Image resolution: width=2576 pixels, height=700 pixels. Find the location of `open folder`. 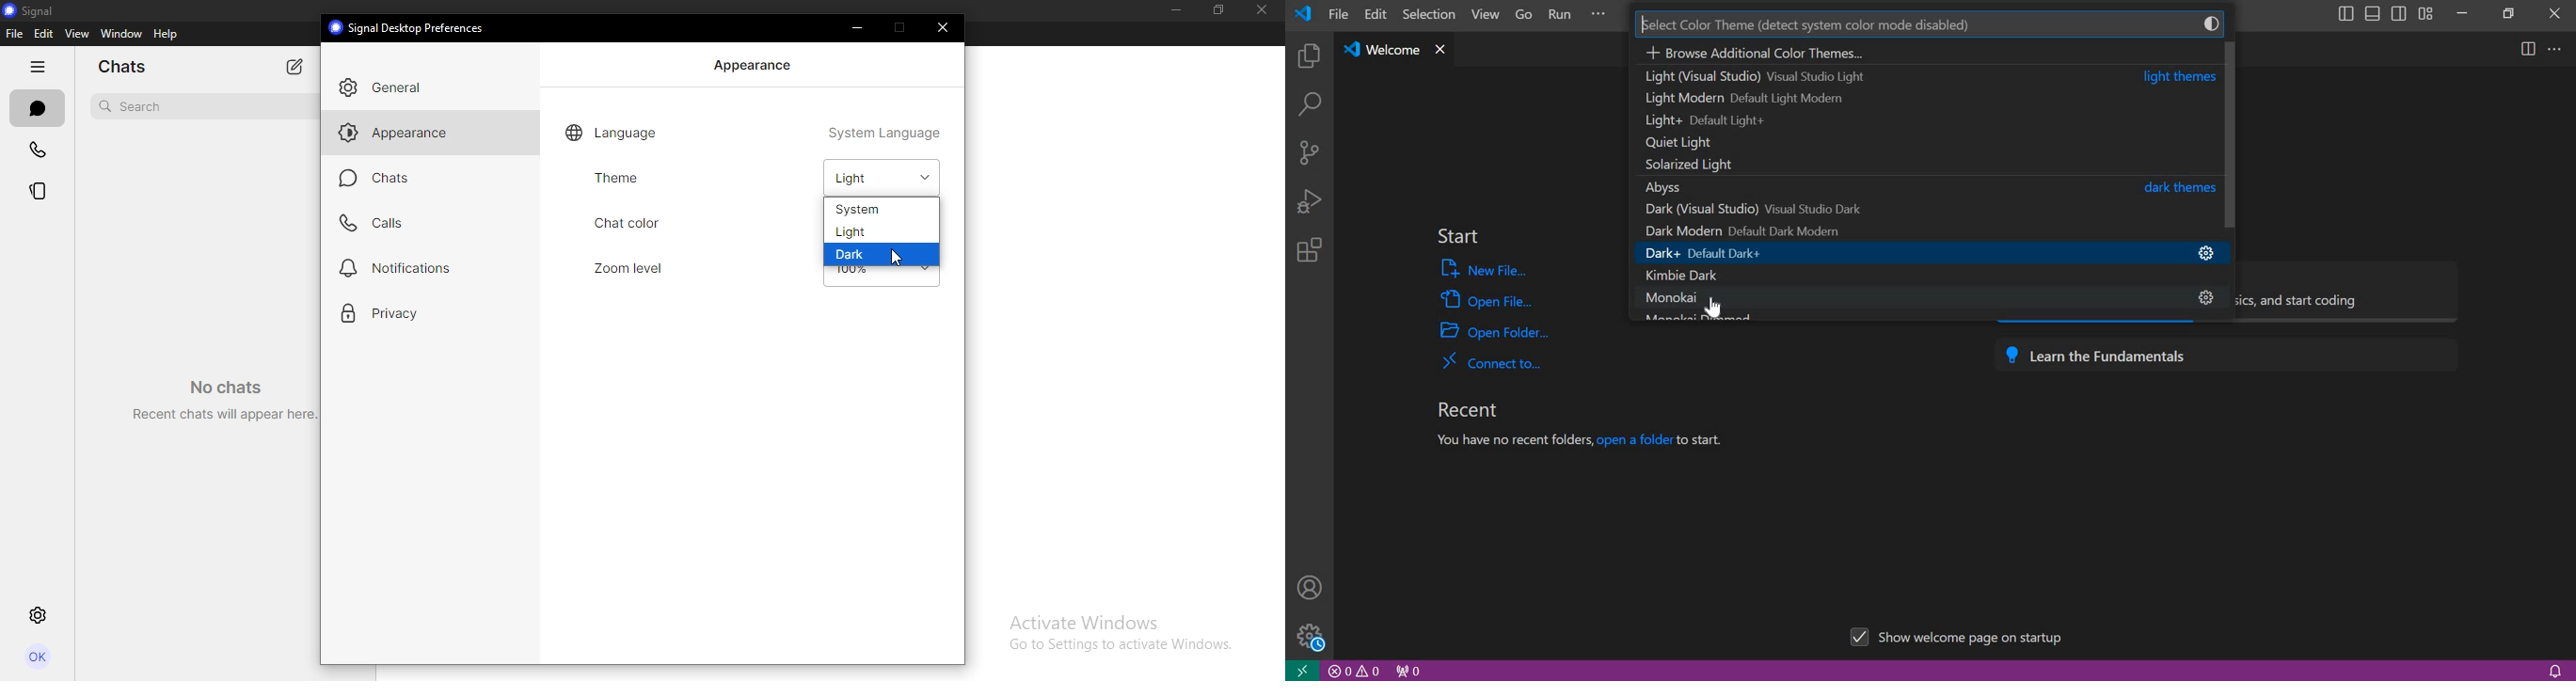

open folder is located at coordinates (1497, 330).